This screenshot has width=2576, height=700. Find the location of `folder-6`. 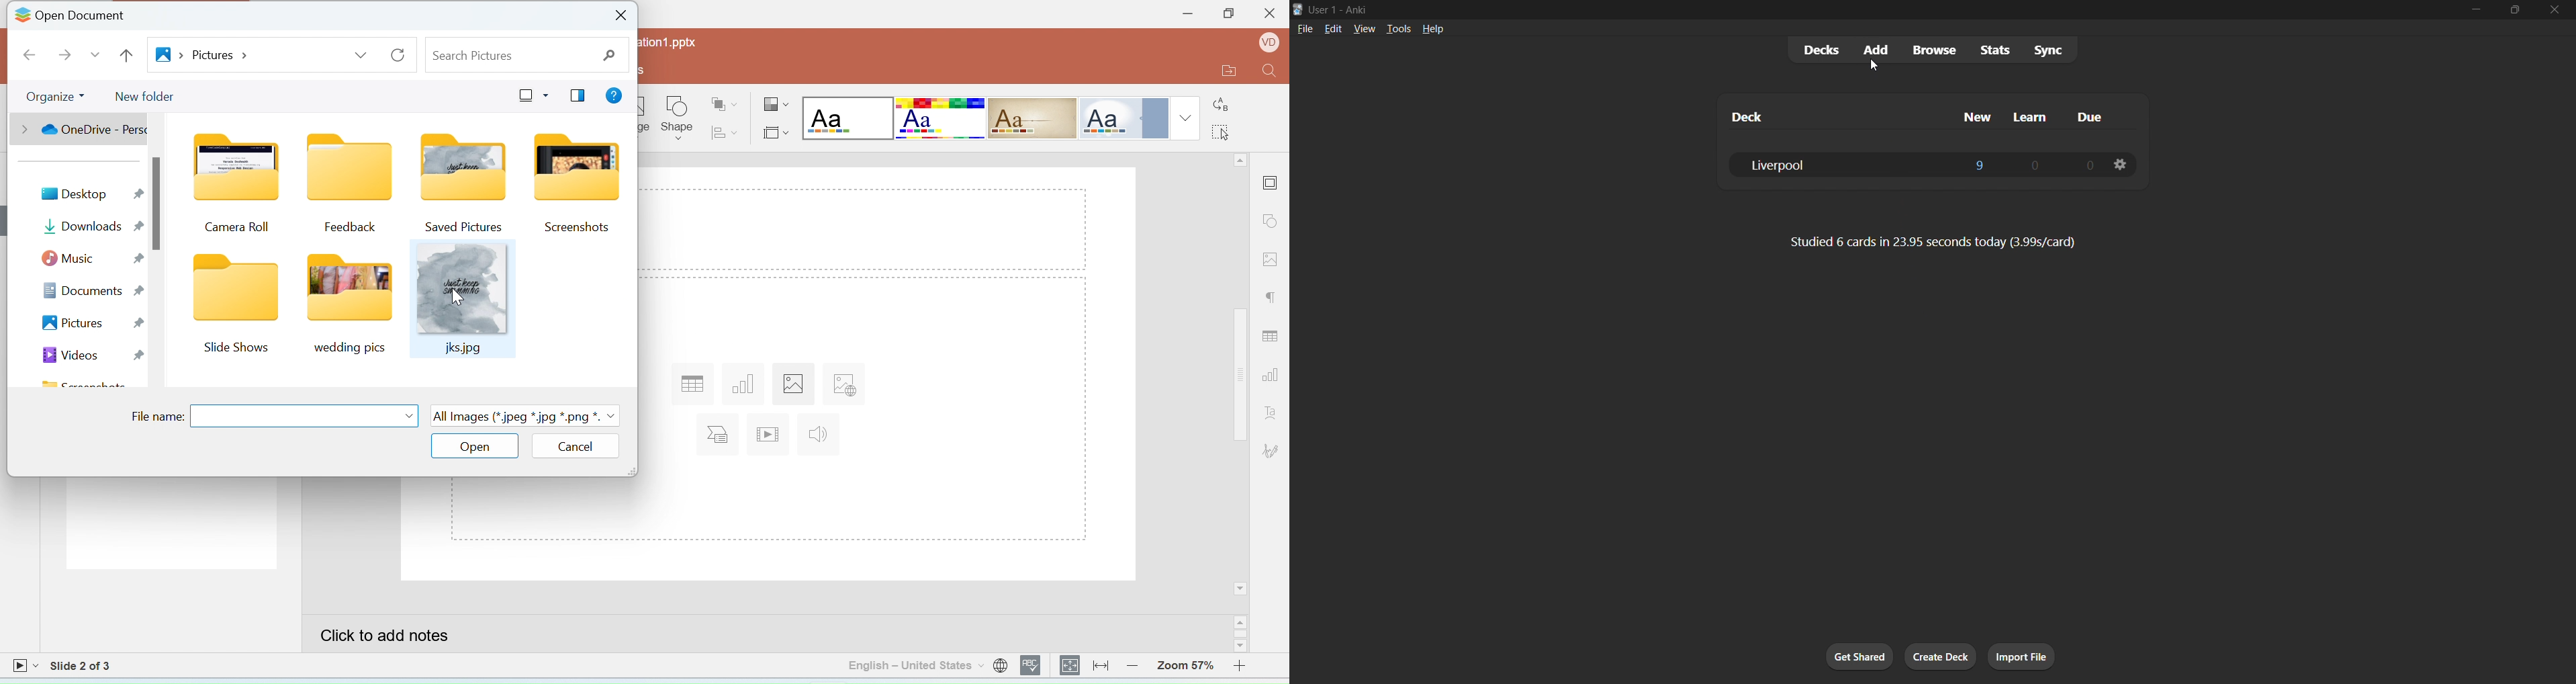

folder-6 is located at coordinates (349, 306).